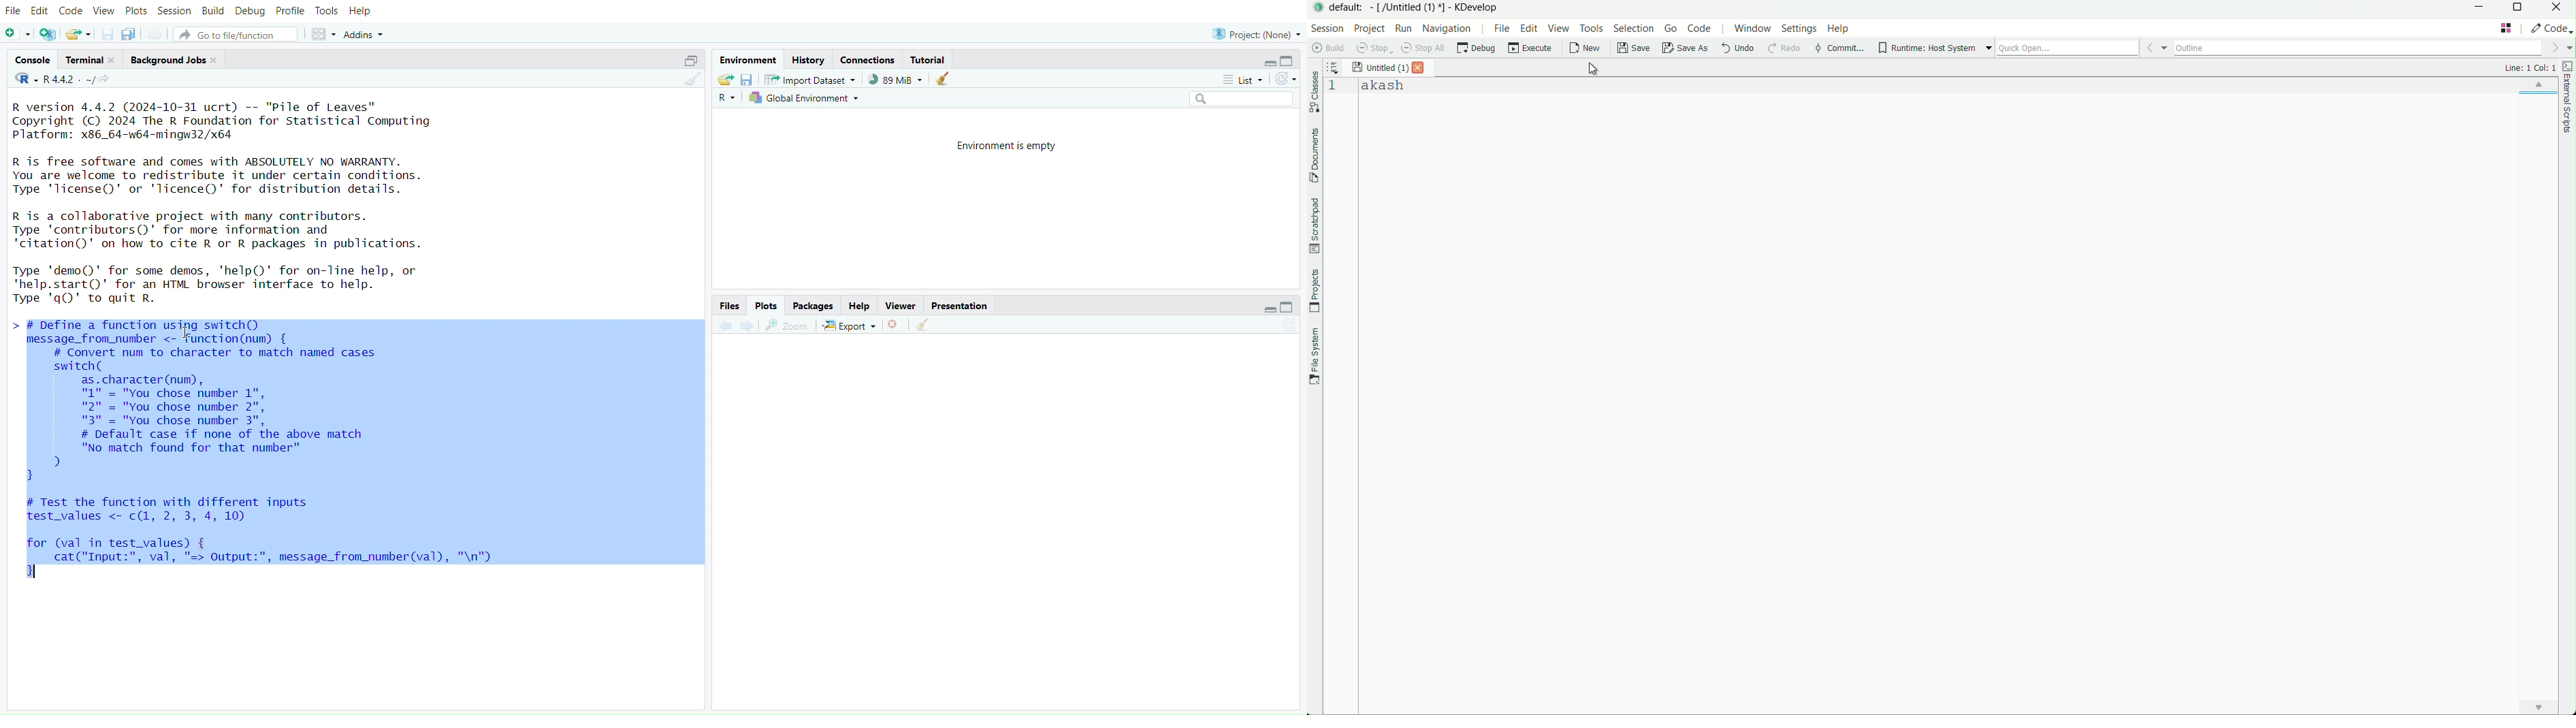 This screenshot has height=728, width=2576. I want to click on Save workspace as, so click(748, 81).